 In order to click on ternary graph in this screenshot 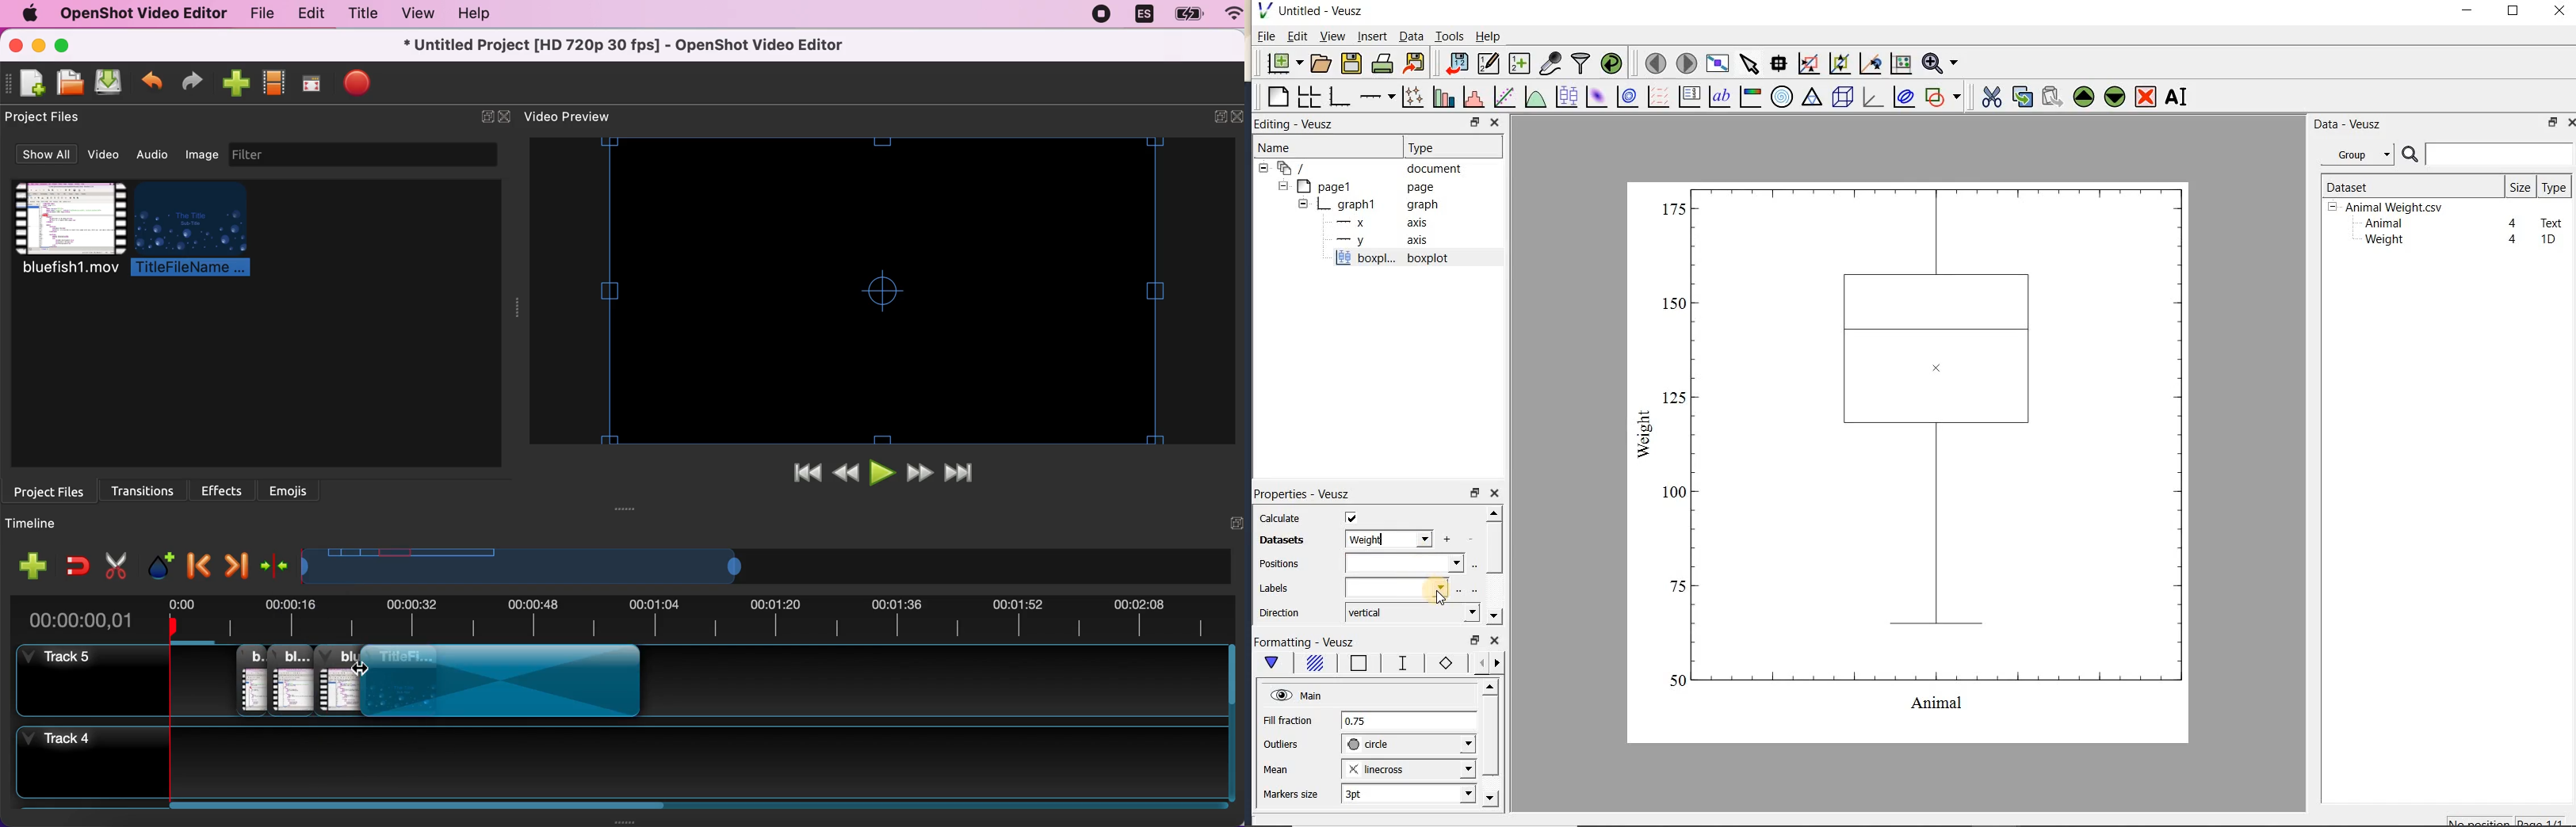, I will do `click(1811, 99)`.